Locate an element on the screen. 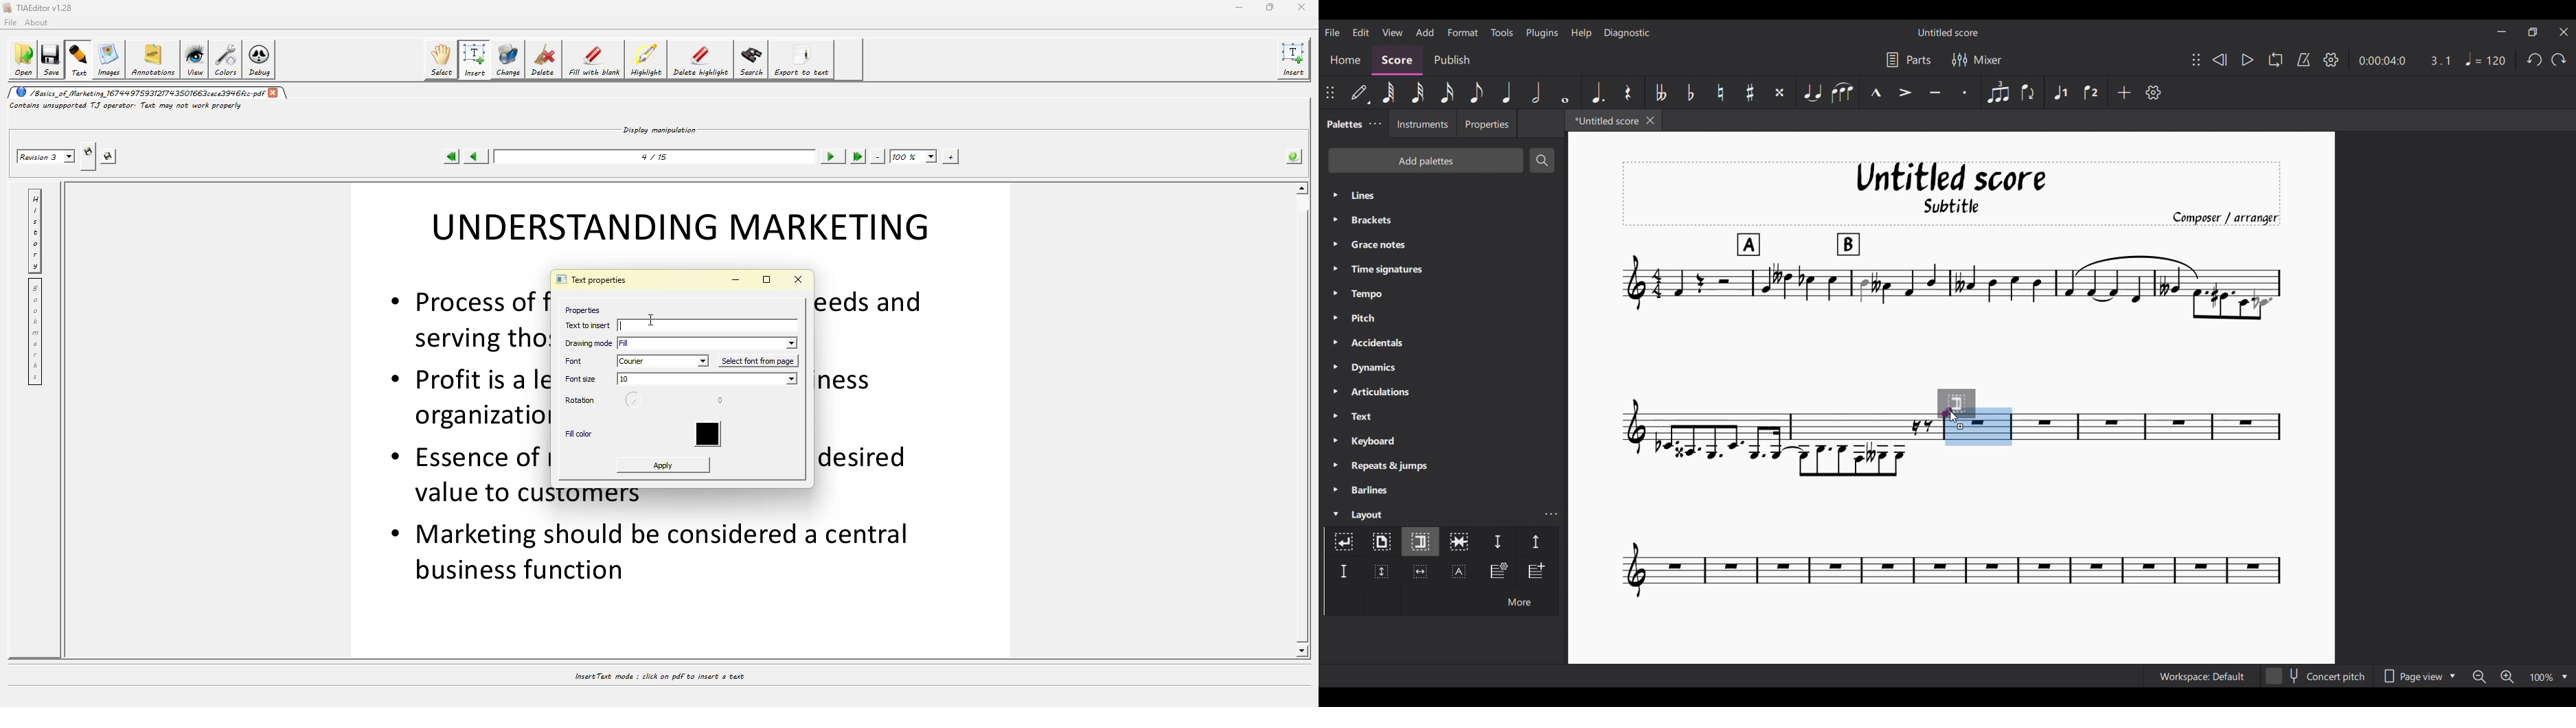  Lines is located at coordinates (1443, 195).